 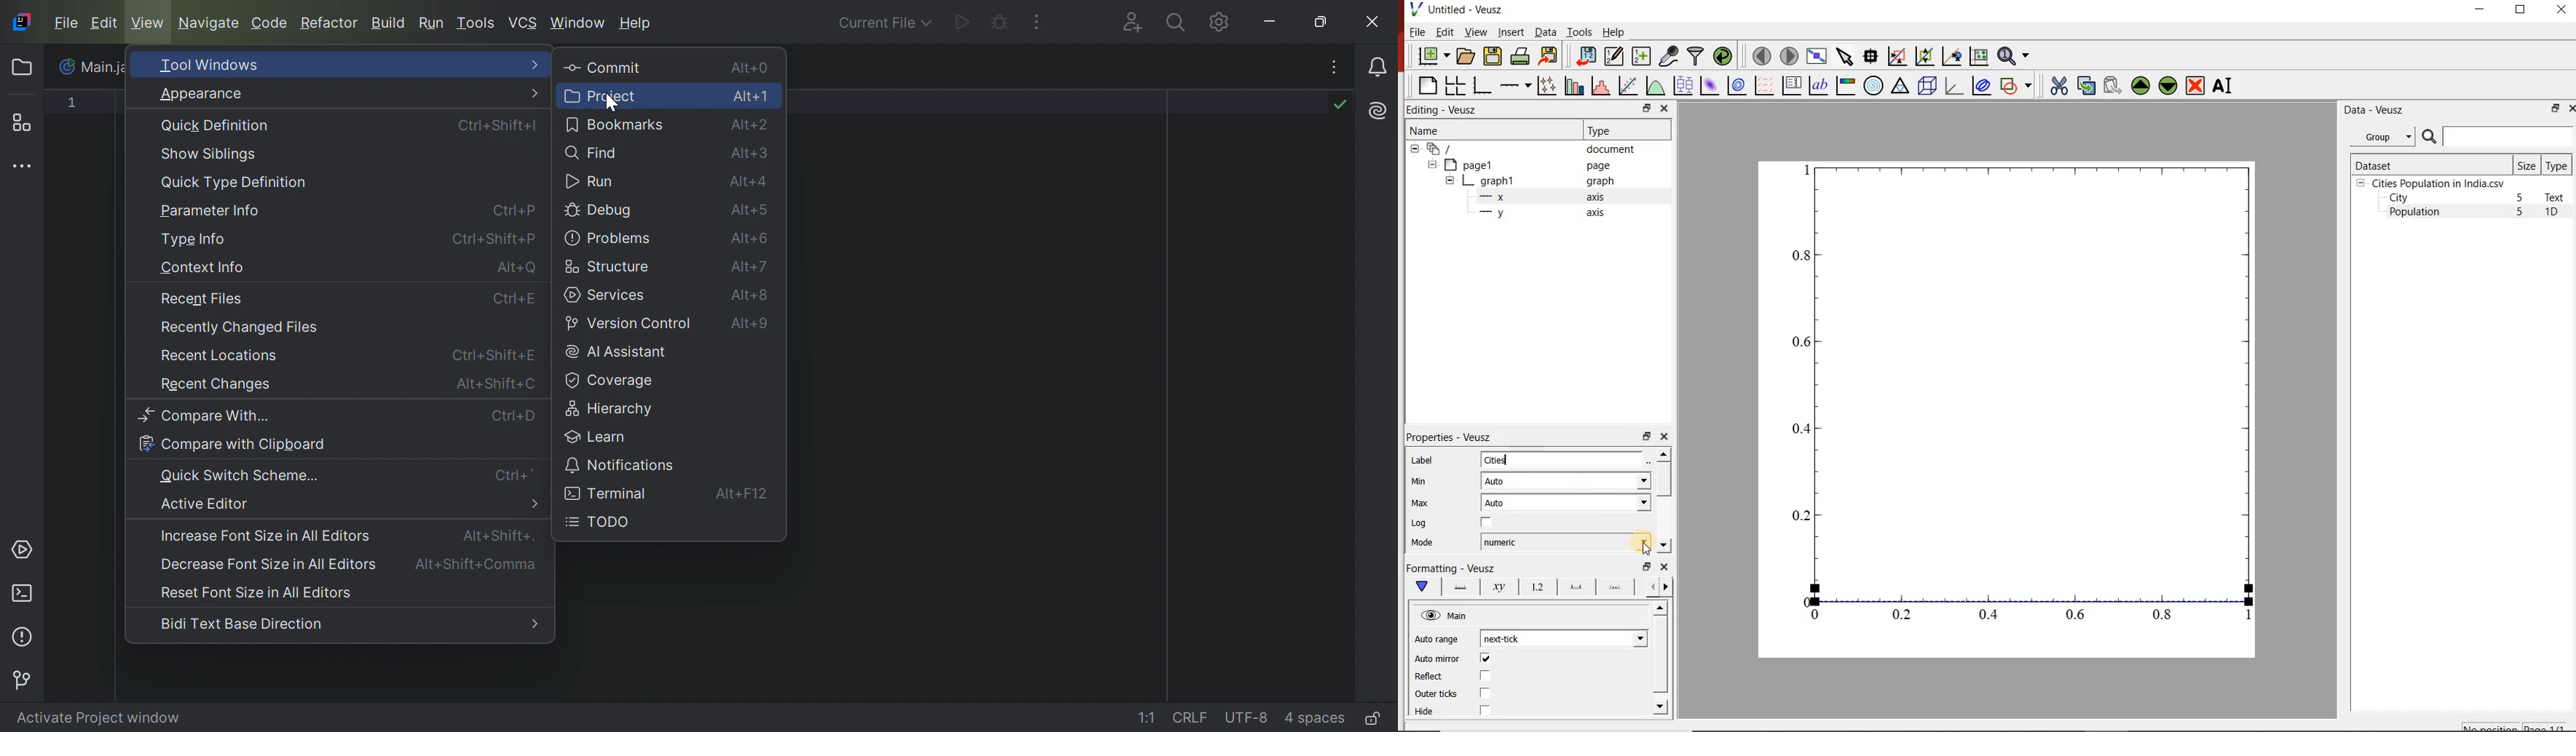 I want to click on Active Editor, so click(x=206, y=504).